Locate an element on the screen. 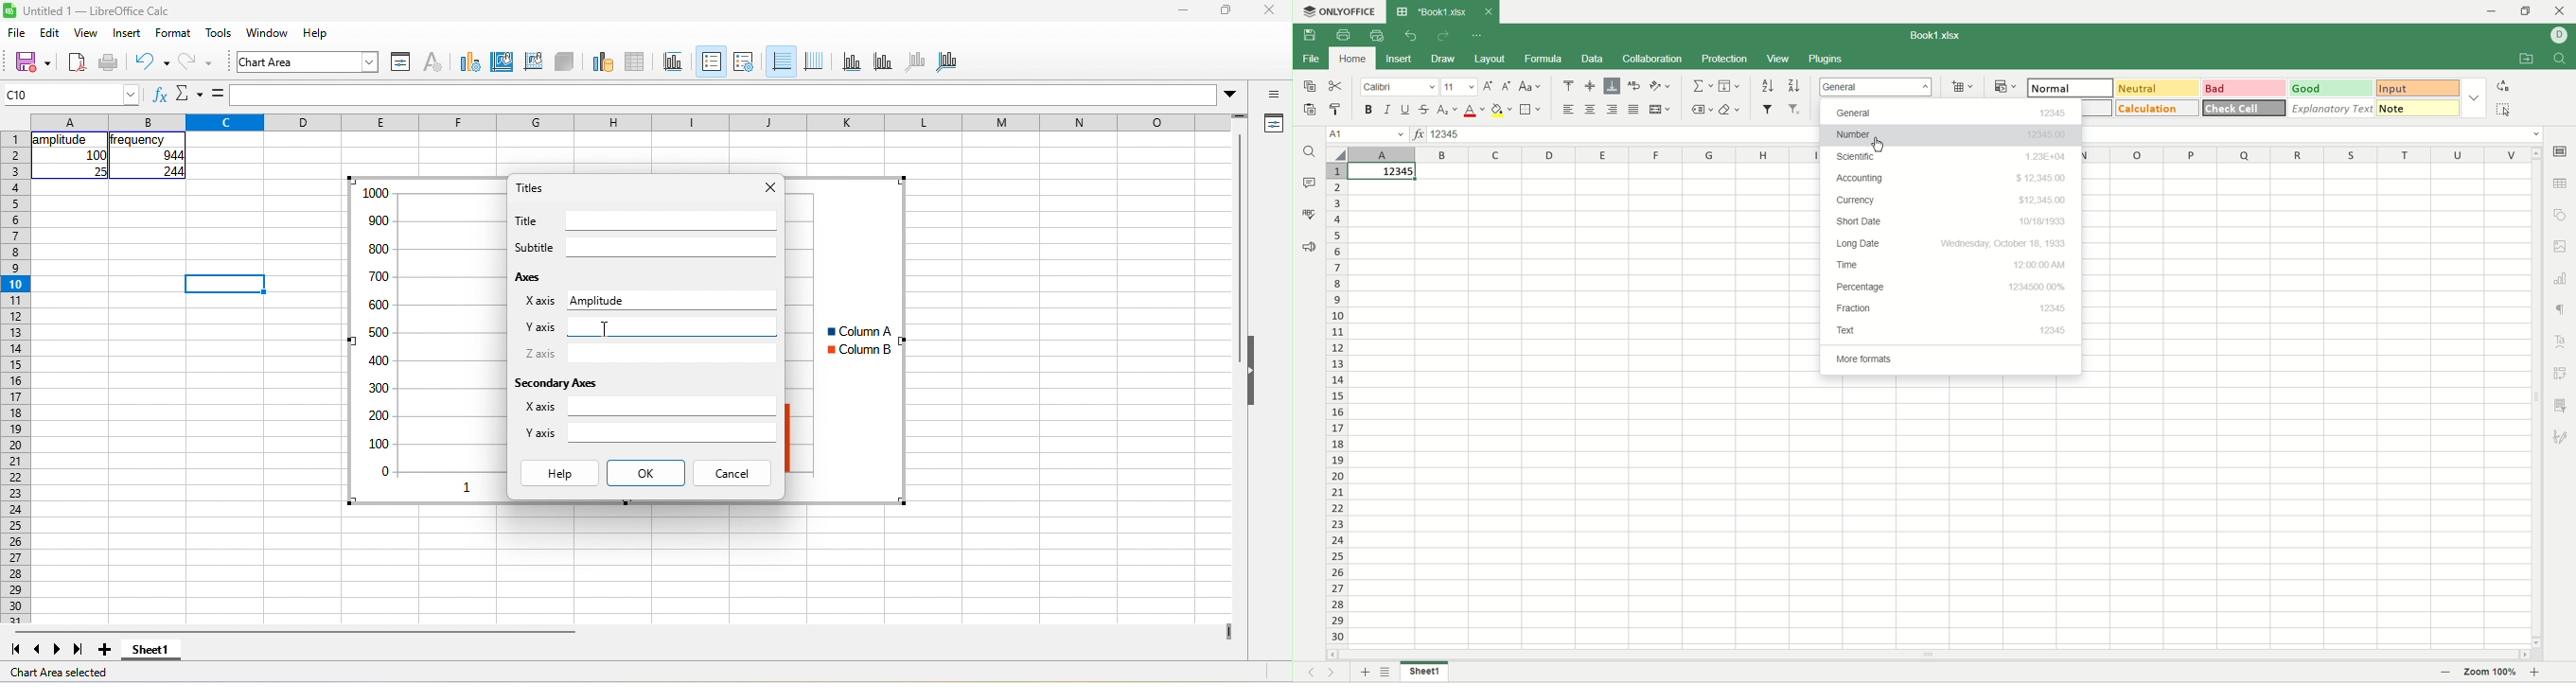  amplitude is located at coordinates (62, 140).